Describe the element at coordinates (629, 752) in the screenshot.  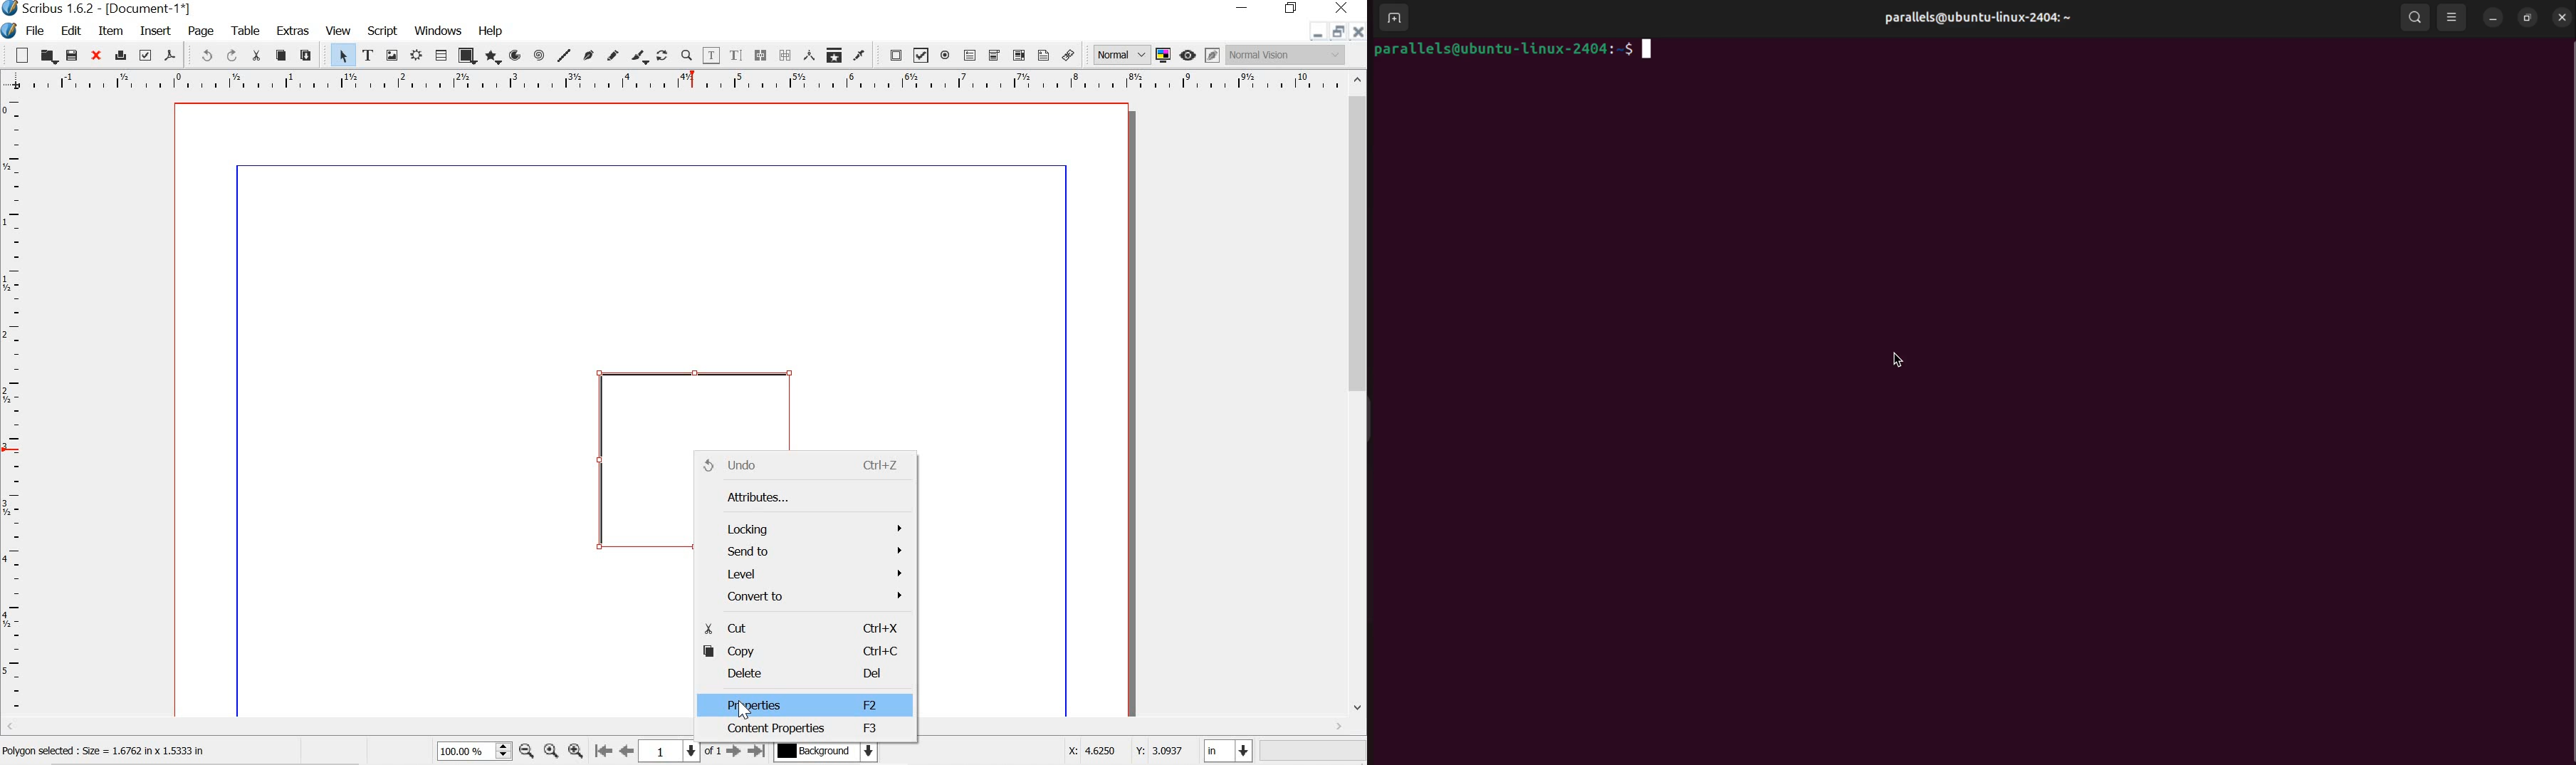
I see `go to the perious page` at that location.